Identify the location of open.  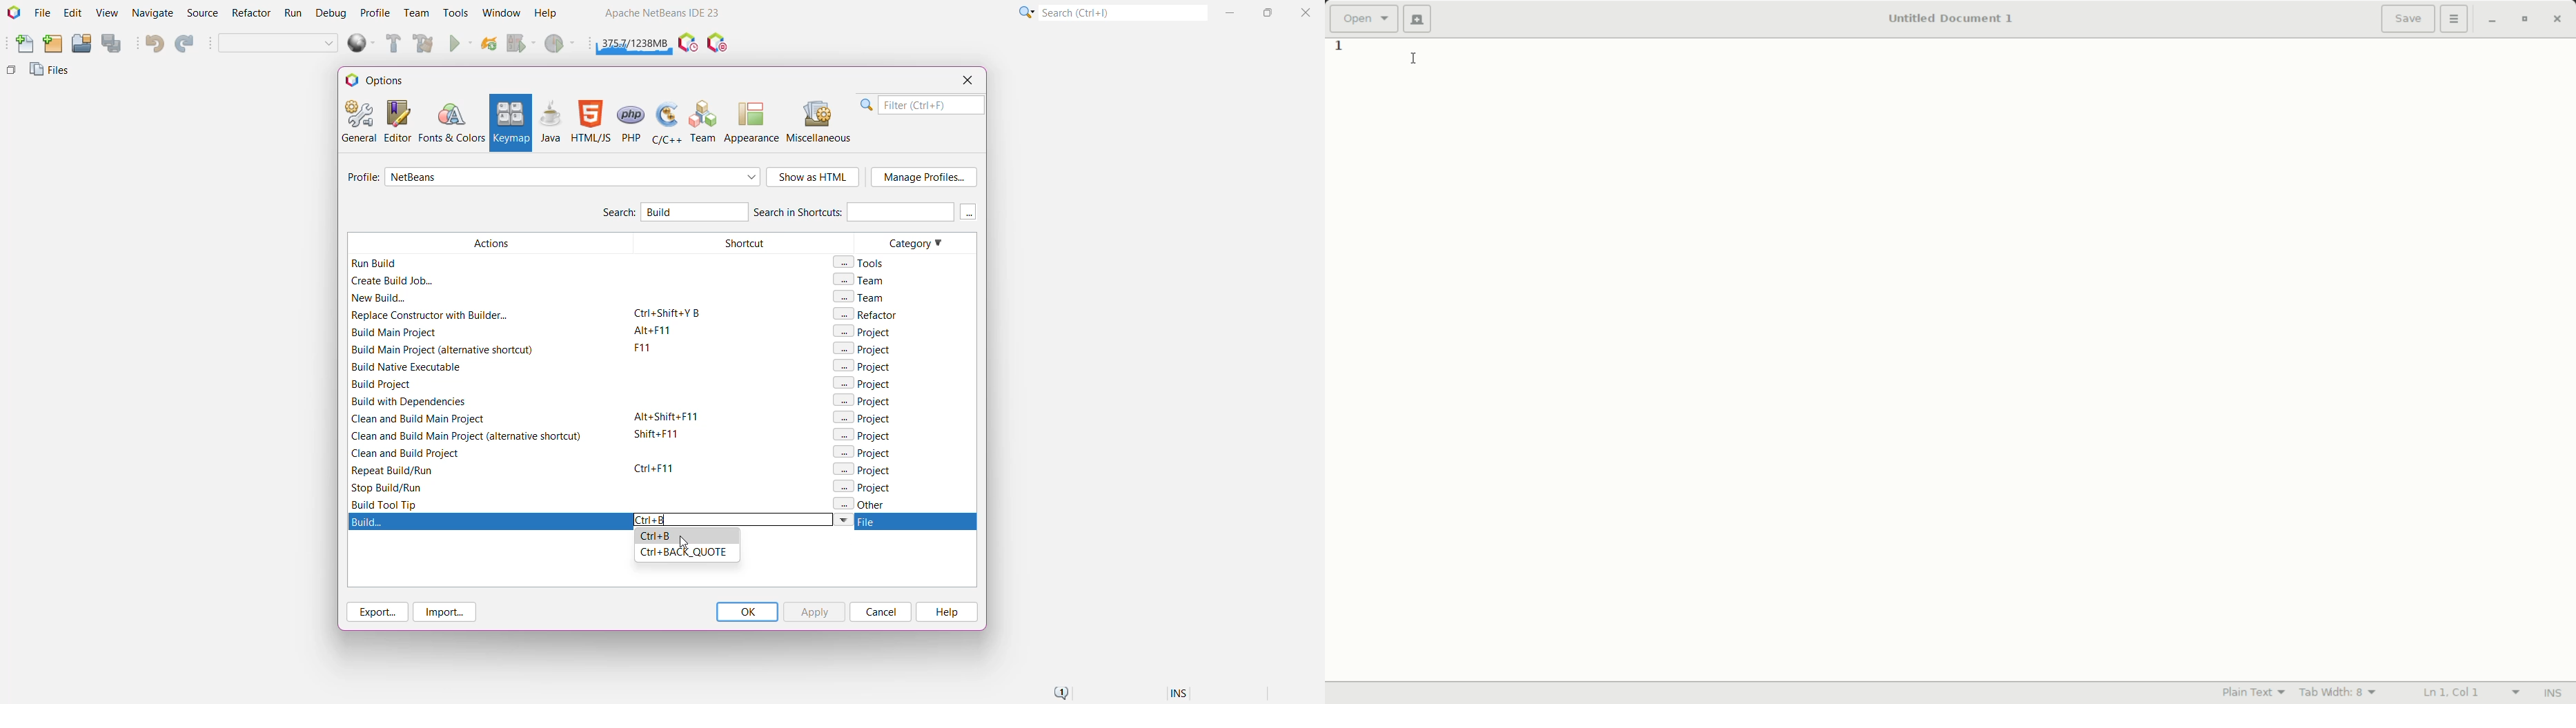
(1365, 19).